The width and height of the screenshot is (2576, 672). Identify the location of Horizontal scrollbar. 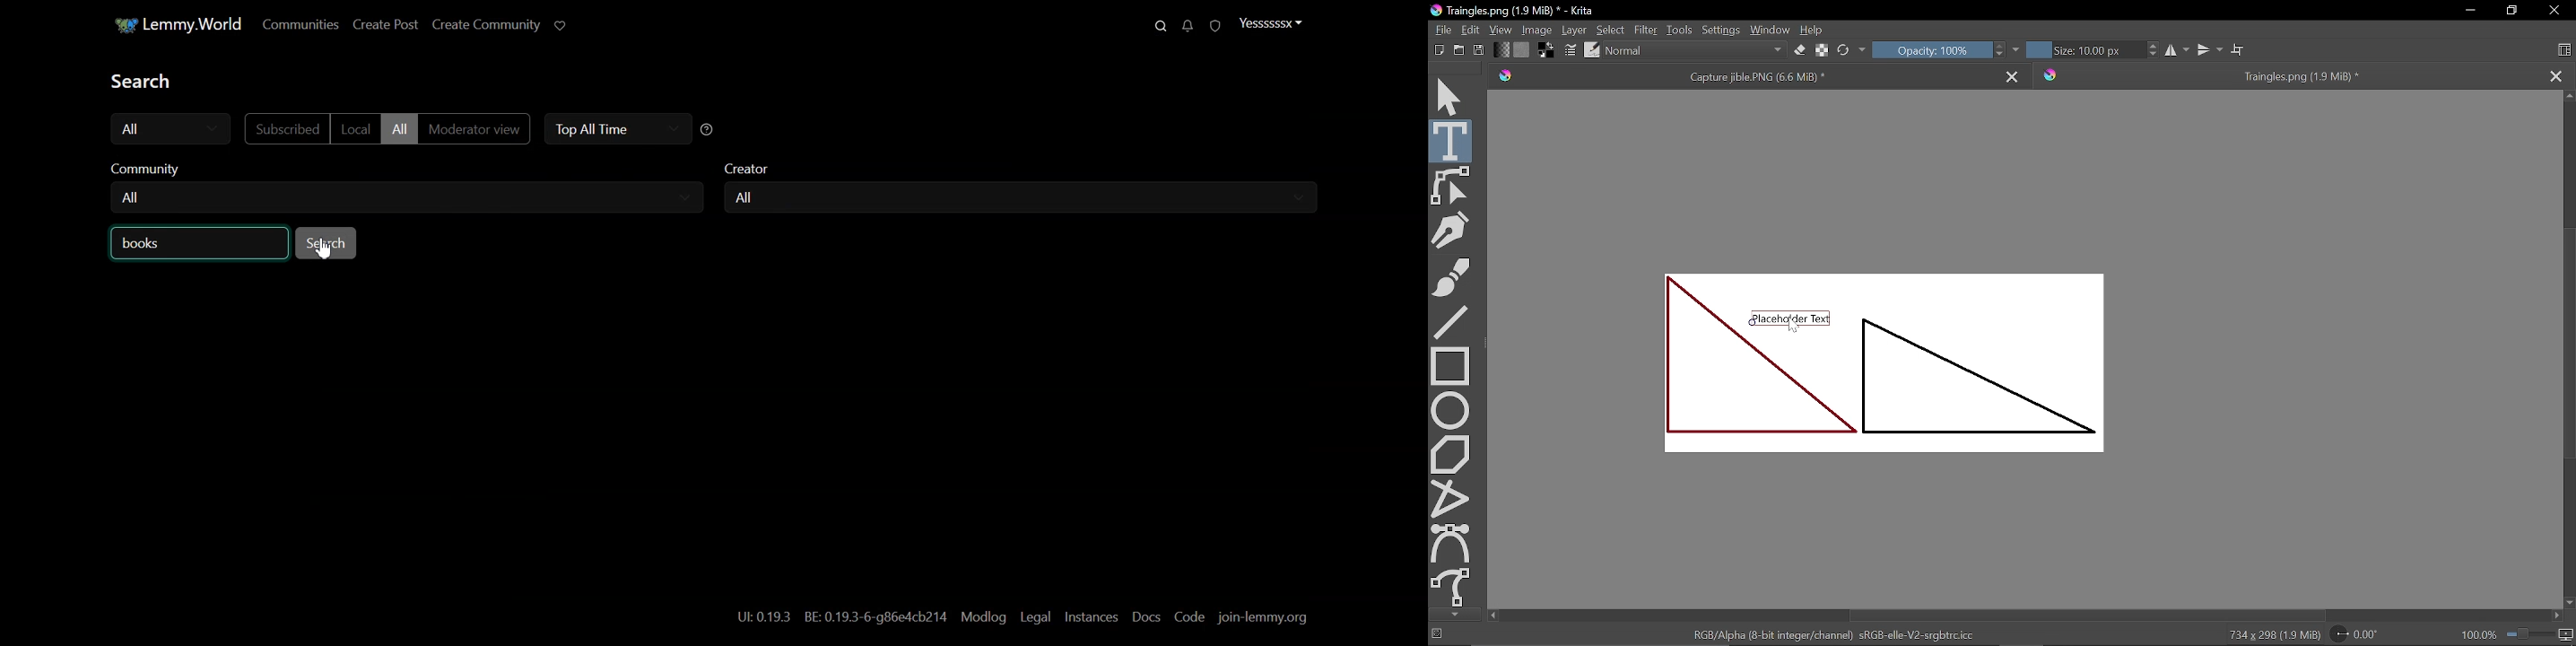
(2084, 613).